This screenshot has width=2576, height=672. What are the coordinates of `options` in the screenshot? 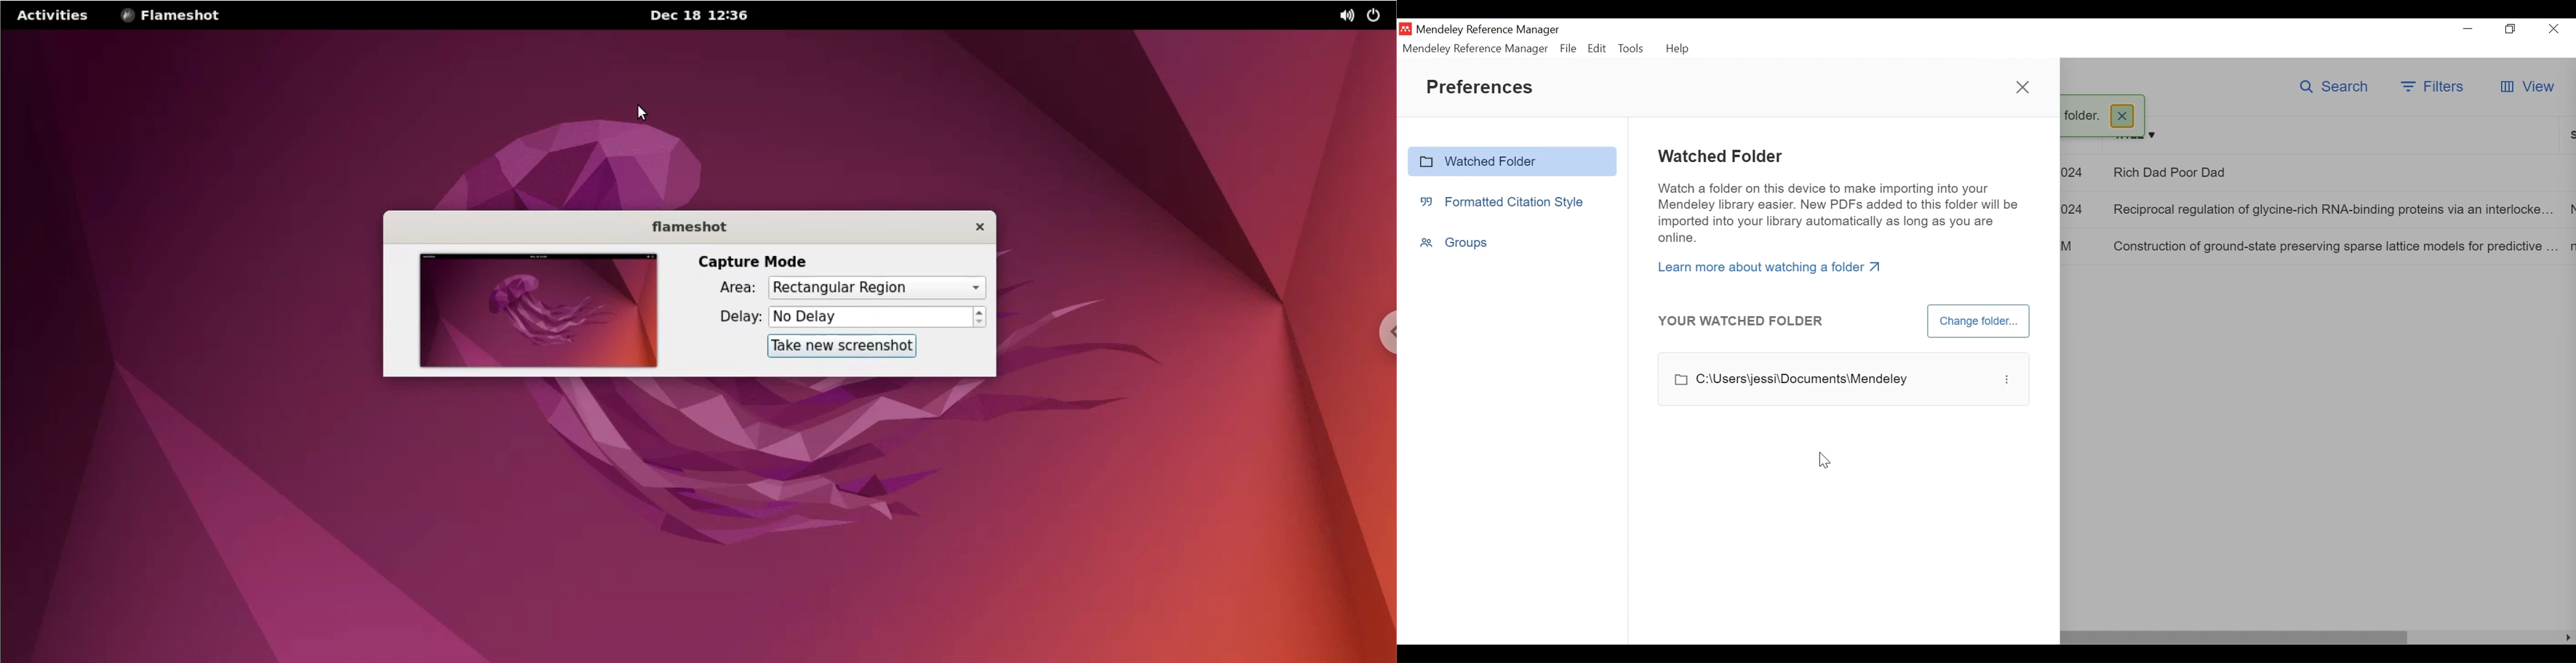 It's located at (2007, 379).